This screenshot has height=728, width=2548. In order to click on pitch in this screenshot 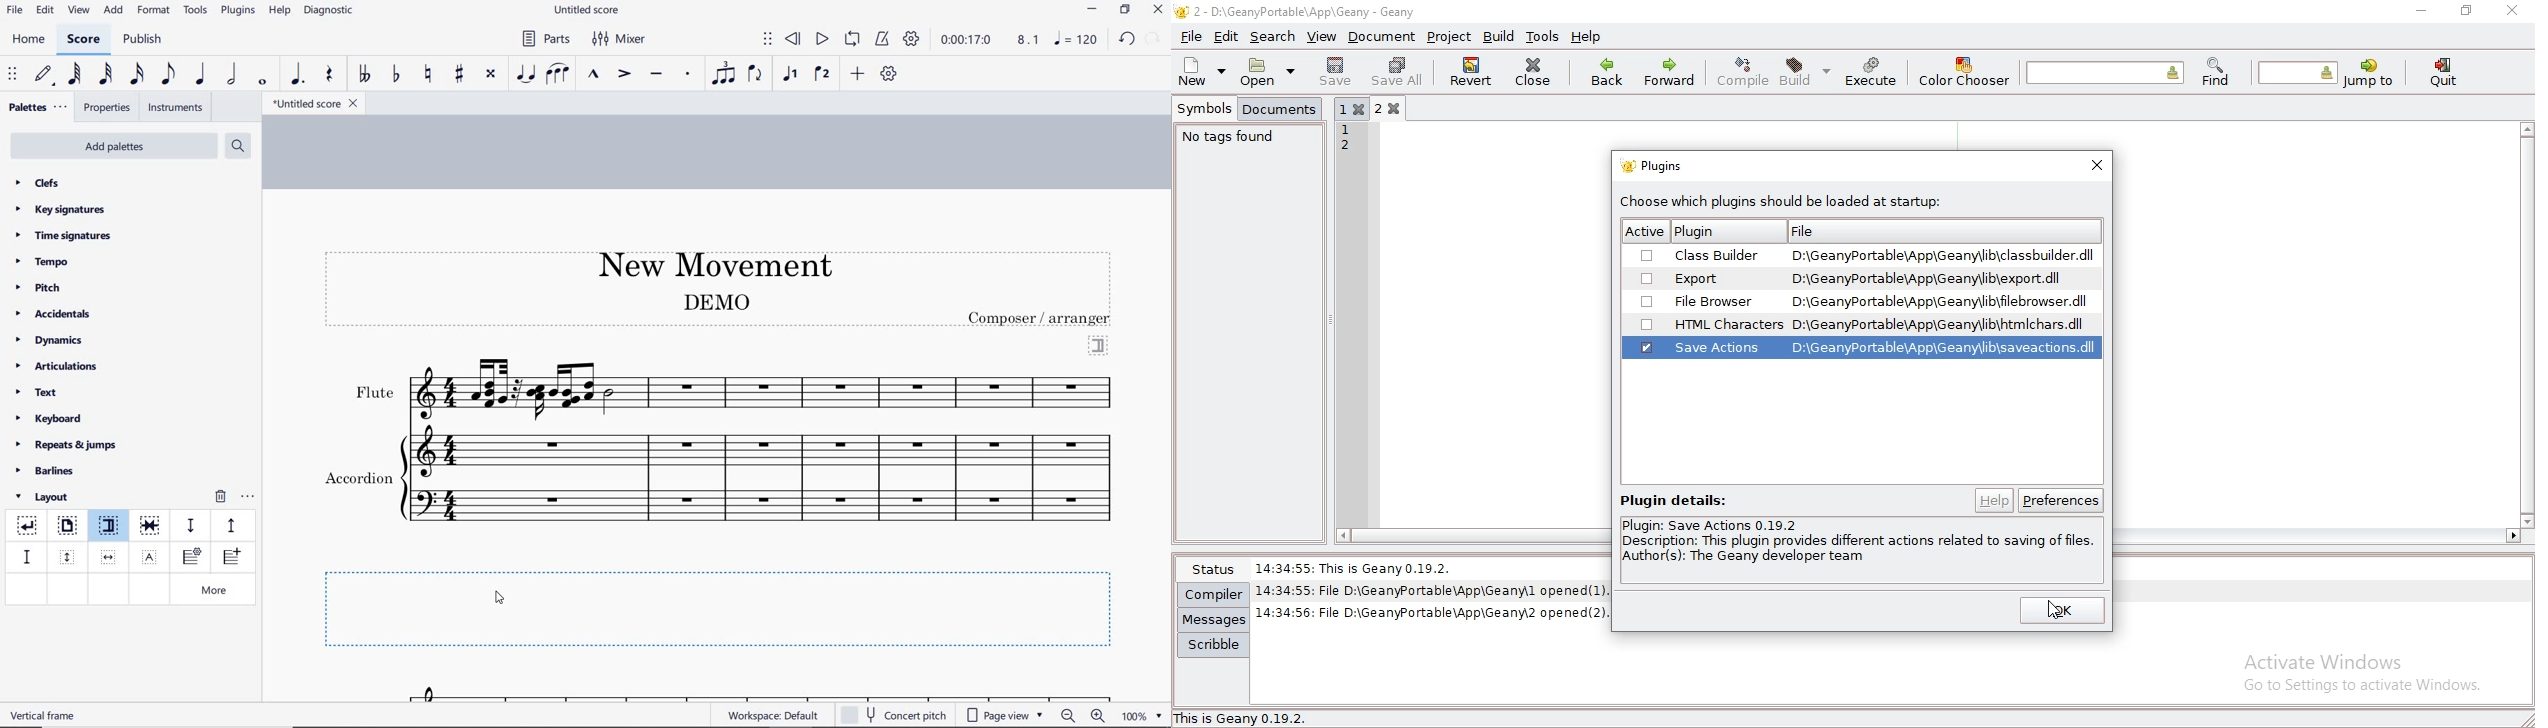, I will do `click(43, 288)`.